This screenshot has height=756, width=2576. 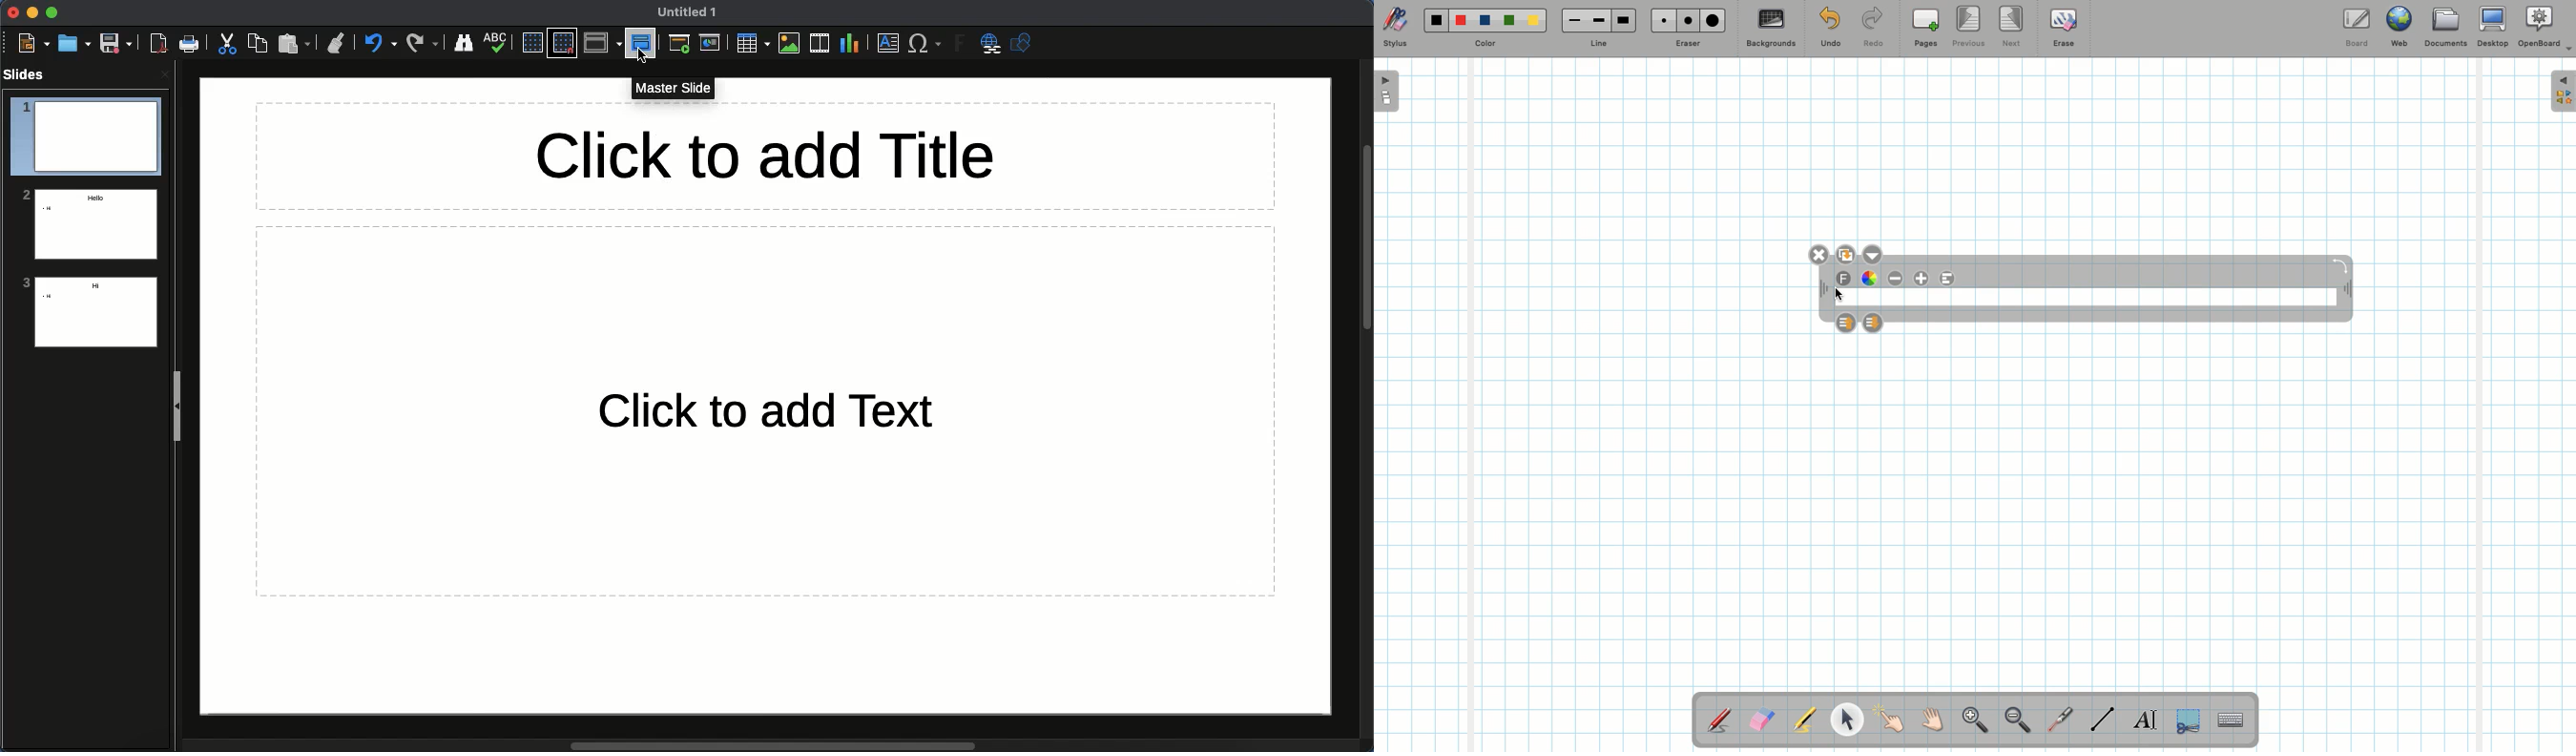 I want to click on Textbox, so click(x=886, y=44).